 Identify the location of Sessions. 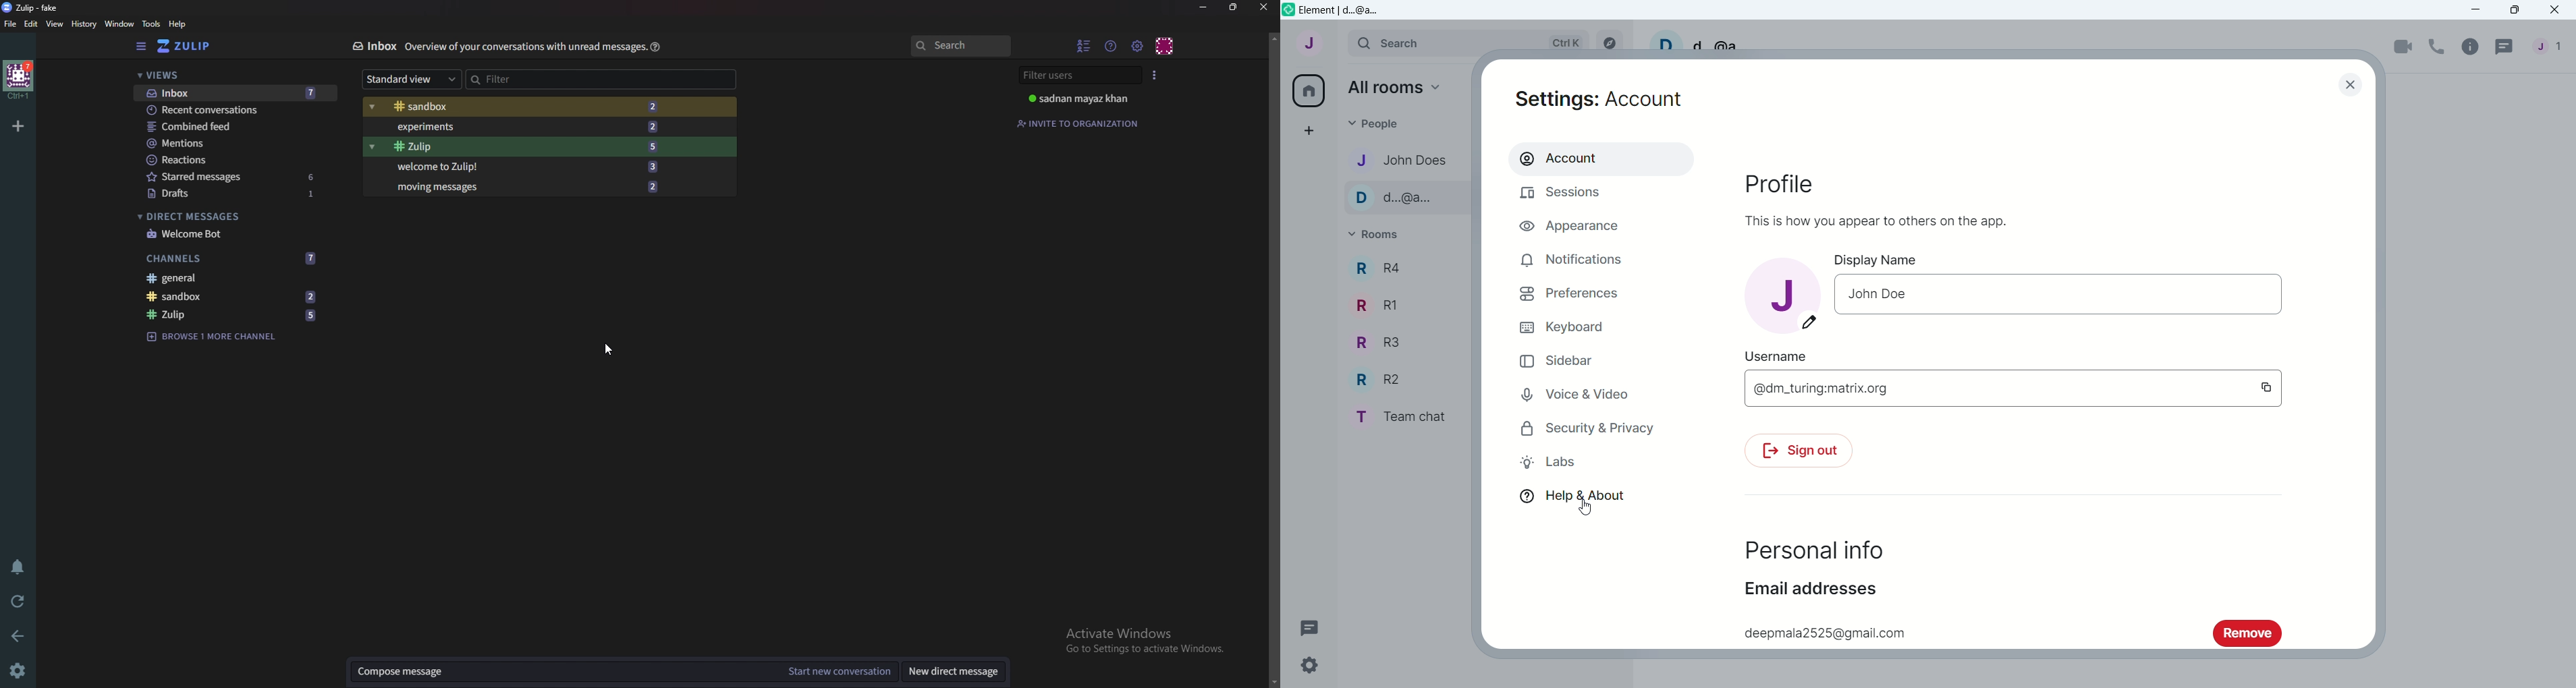
(1565, 195).